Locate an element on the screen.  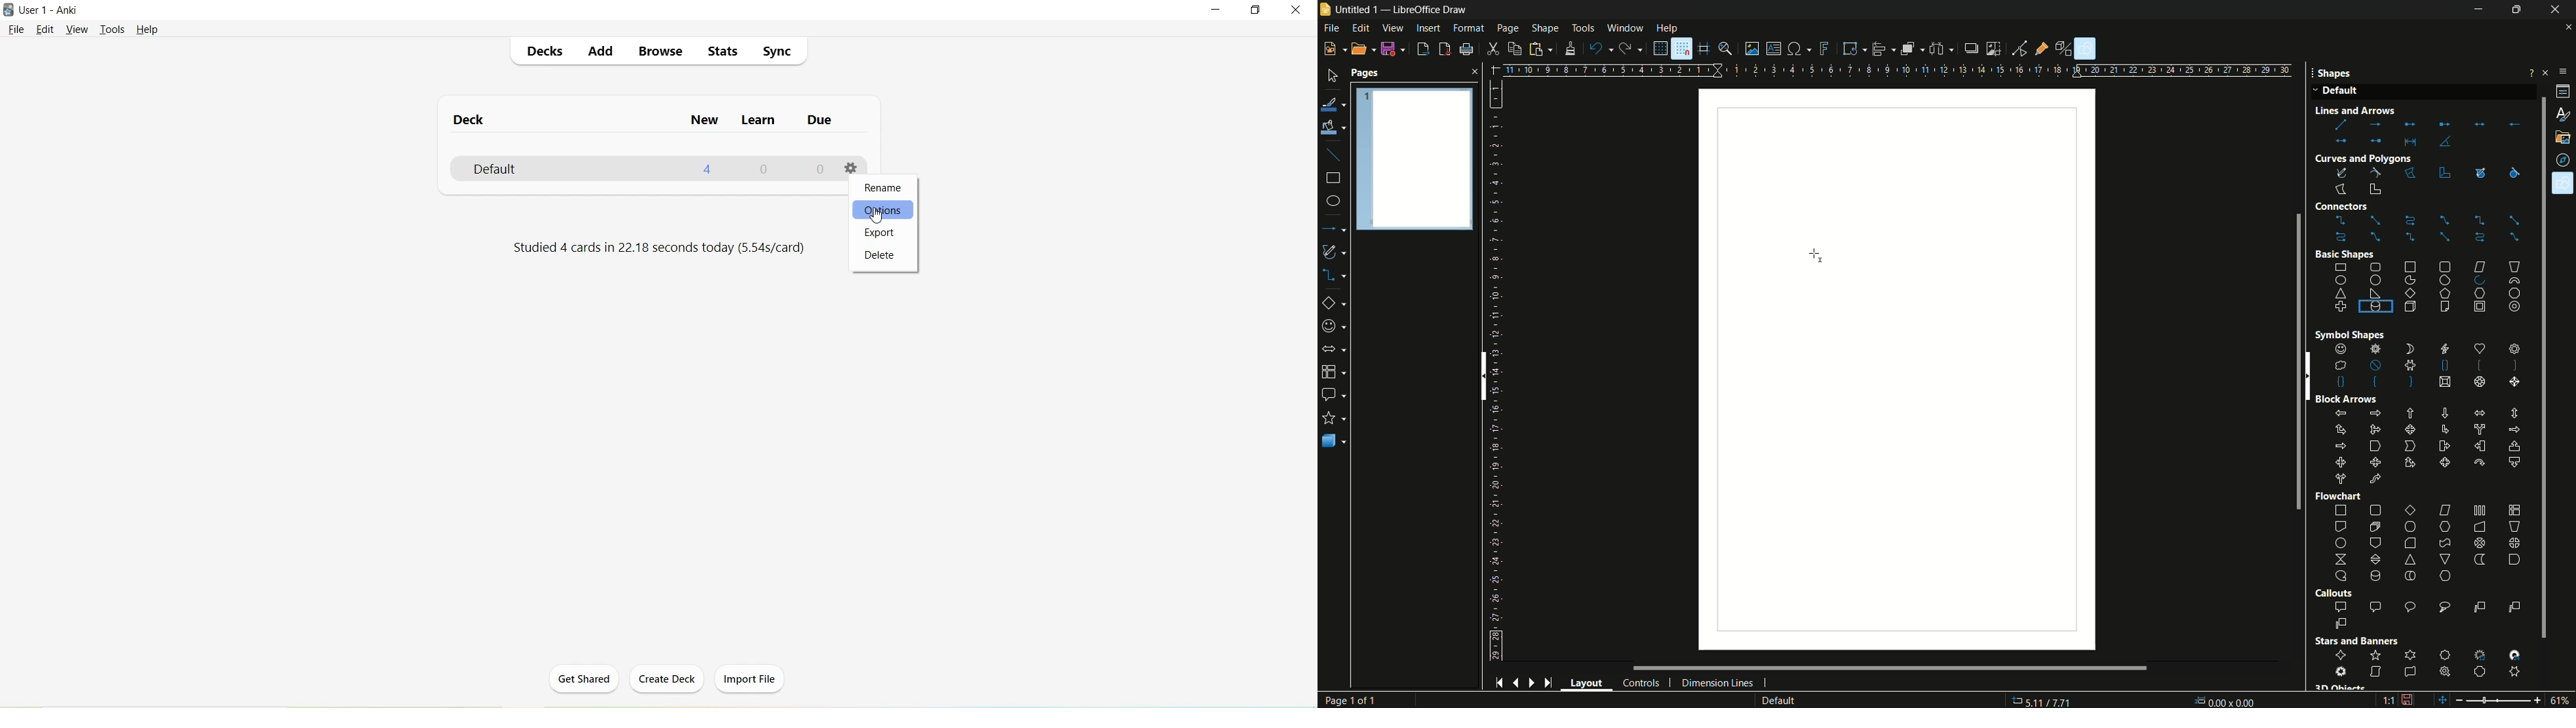
File is located at coordinates (16, 29).